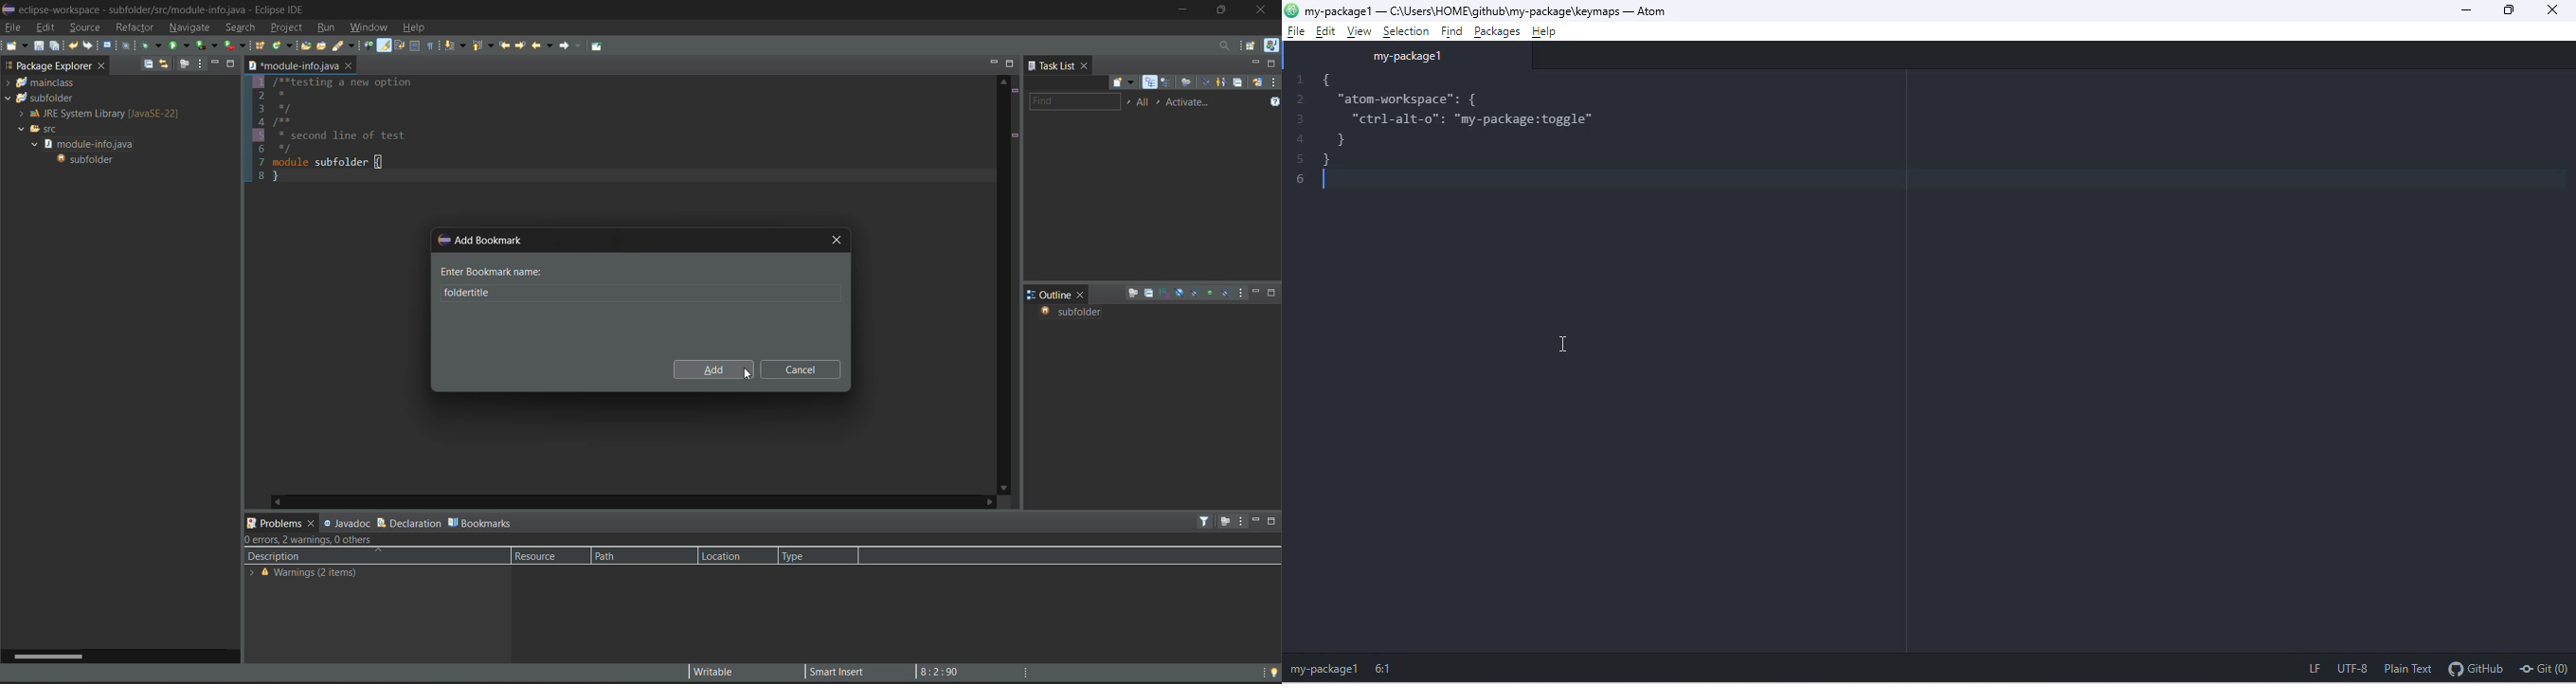 This screenshot has width=2576, height=700. Describe the element at coordinates (947, 671) in the screenshot. I see `8:2:90` at that location.